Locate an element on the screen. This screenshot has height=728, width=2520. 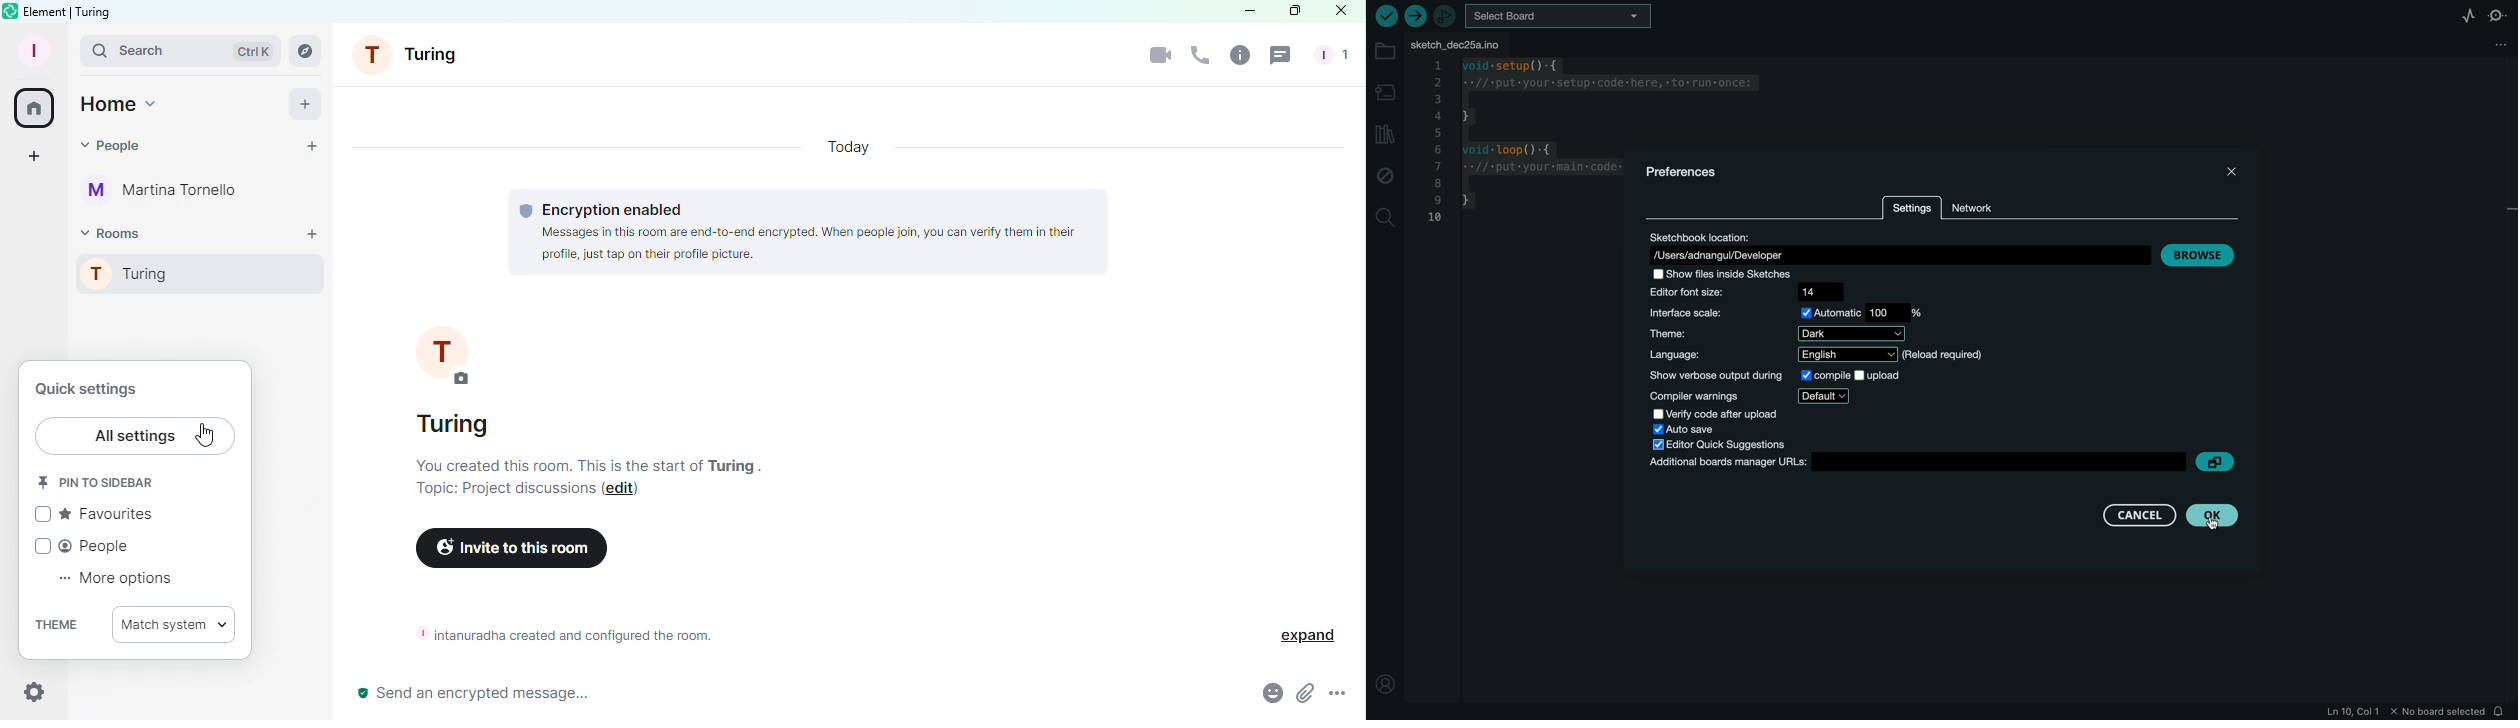
profile picture is located at coordinates (451, 355).